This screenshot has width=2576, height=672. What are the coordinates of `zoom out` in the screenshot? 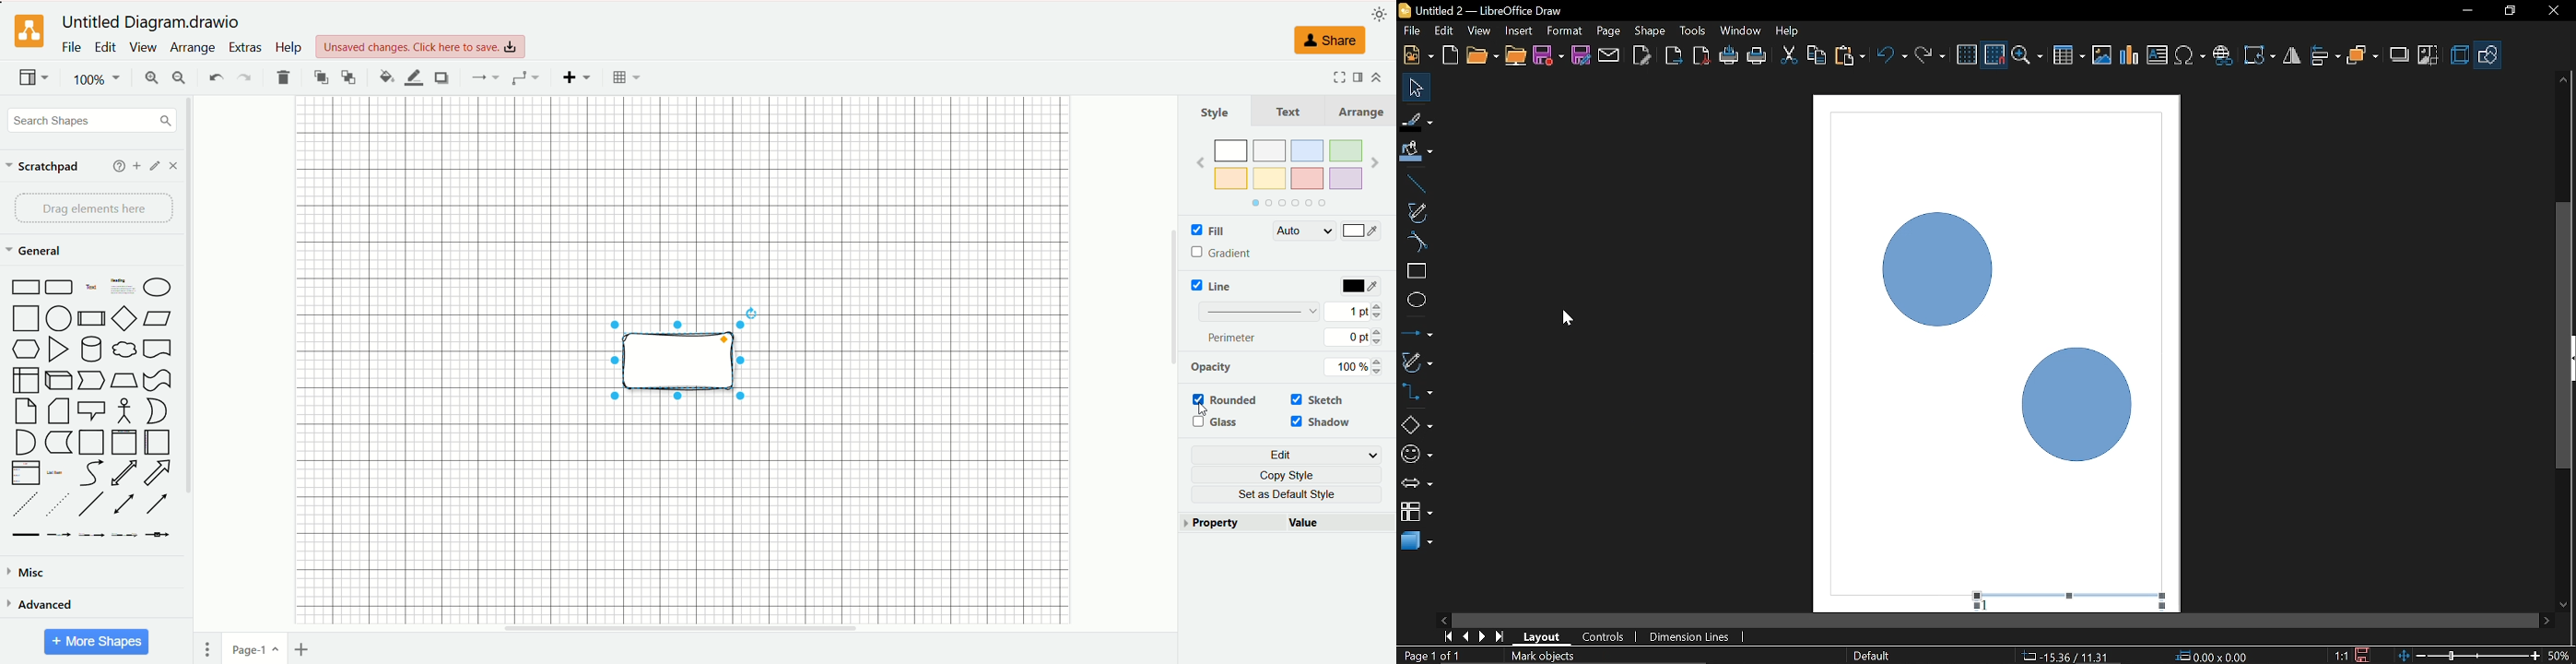 It's located at (180, 78).